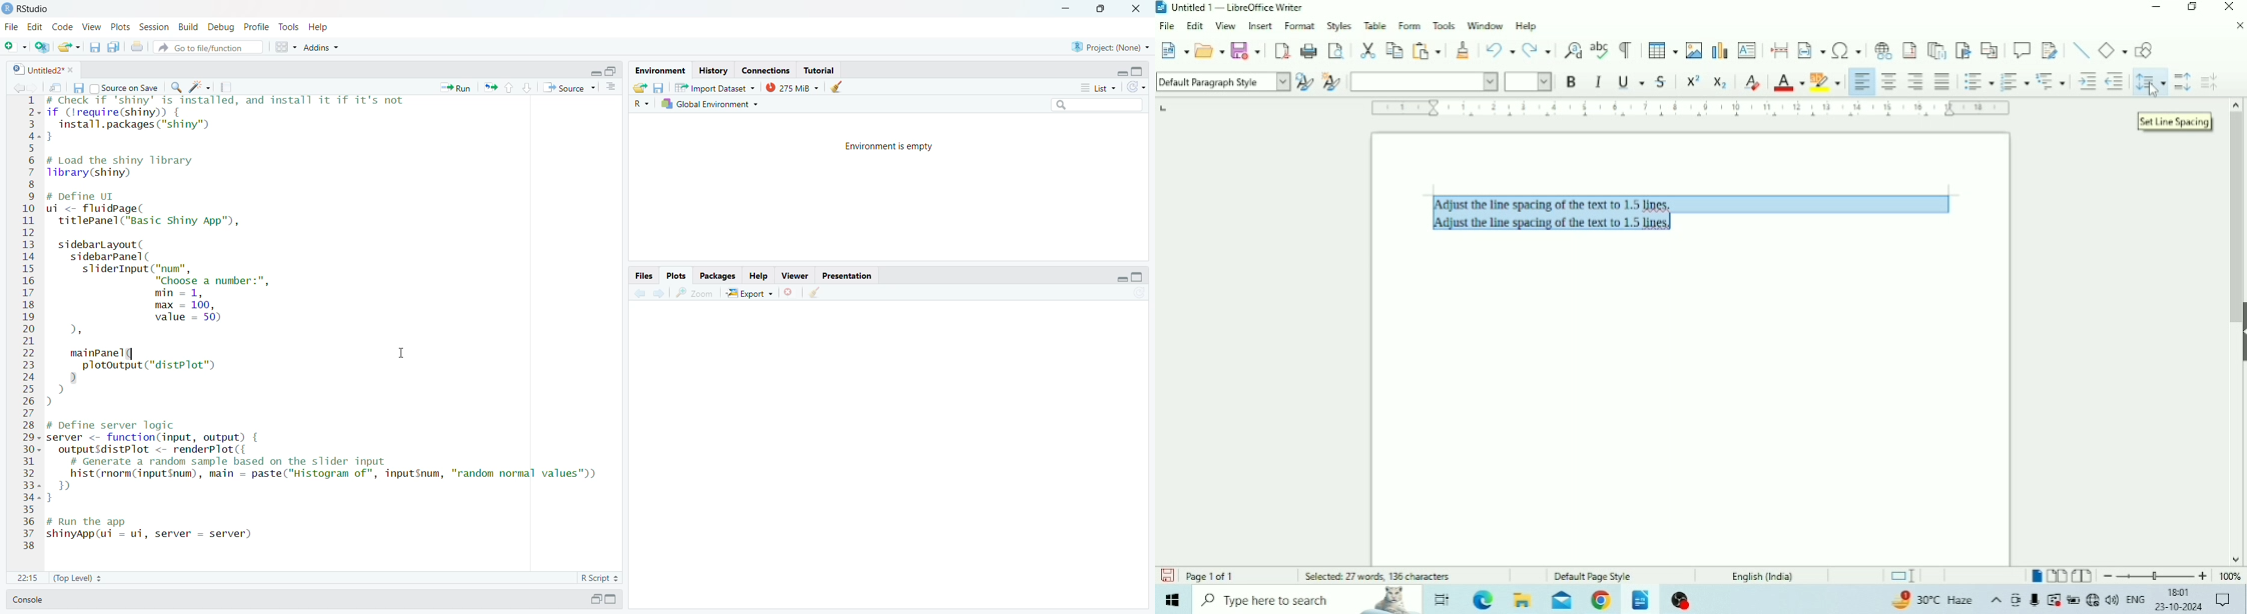 The image size is (2268, 616). Describe the element at coordinates (1210, 50) in the screenshot. I see `Open` at that location.